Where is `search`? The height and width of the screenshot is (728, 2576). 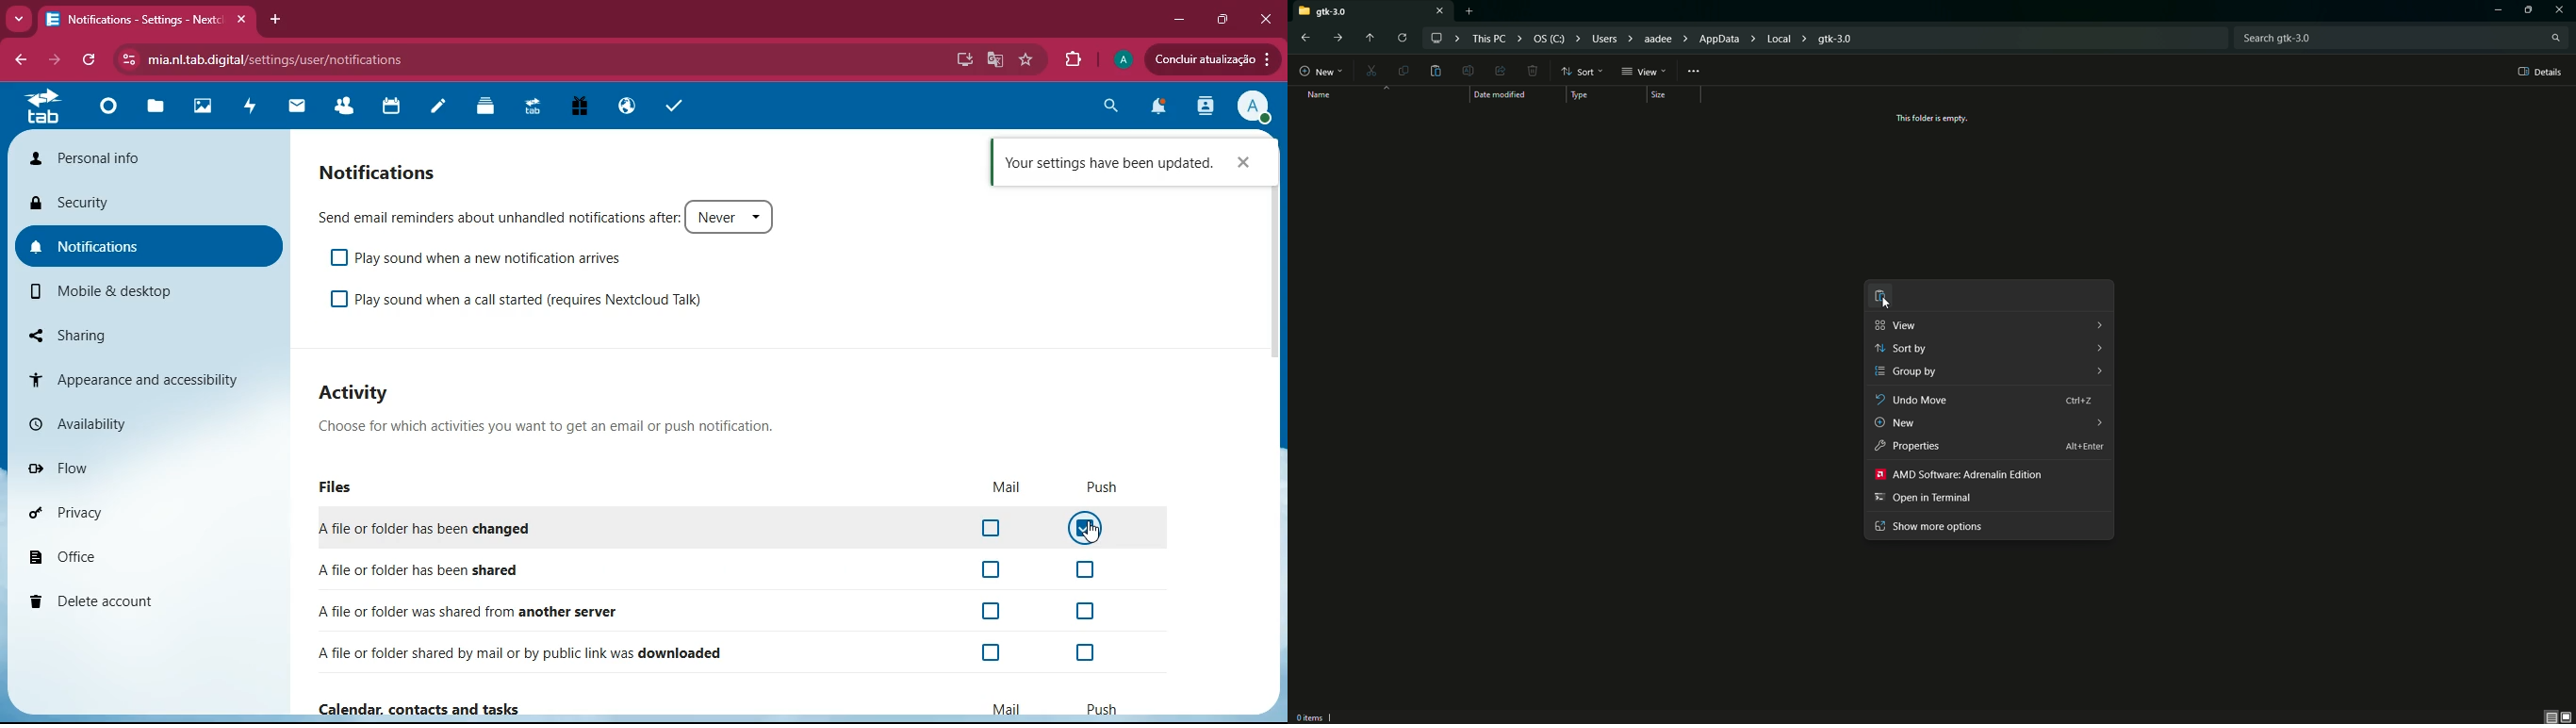
search is located at coordinates (1108, 107).